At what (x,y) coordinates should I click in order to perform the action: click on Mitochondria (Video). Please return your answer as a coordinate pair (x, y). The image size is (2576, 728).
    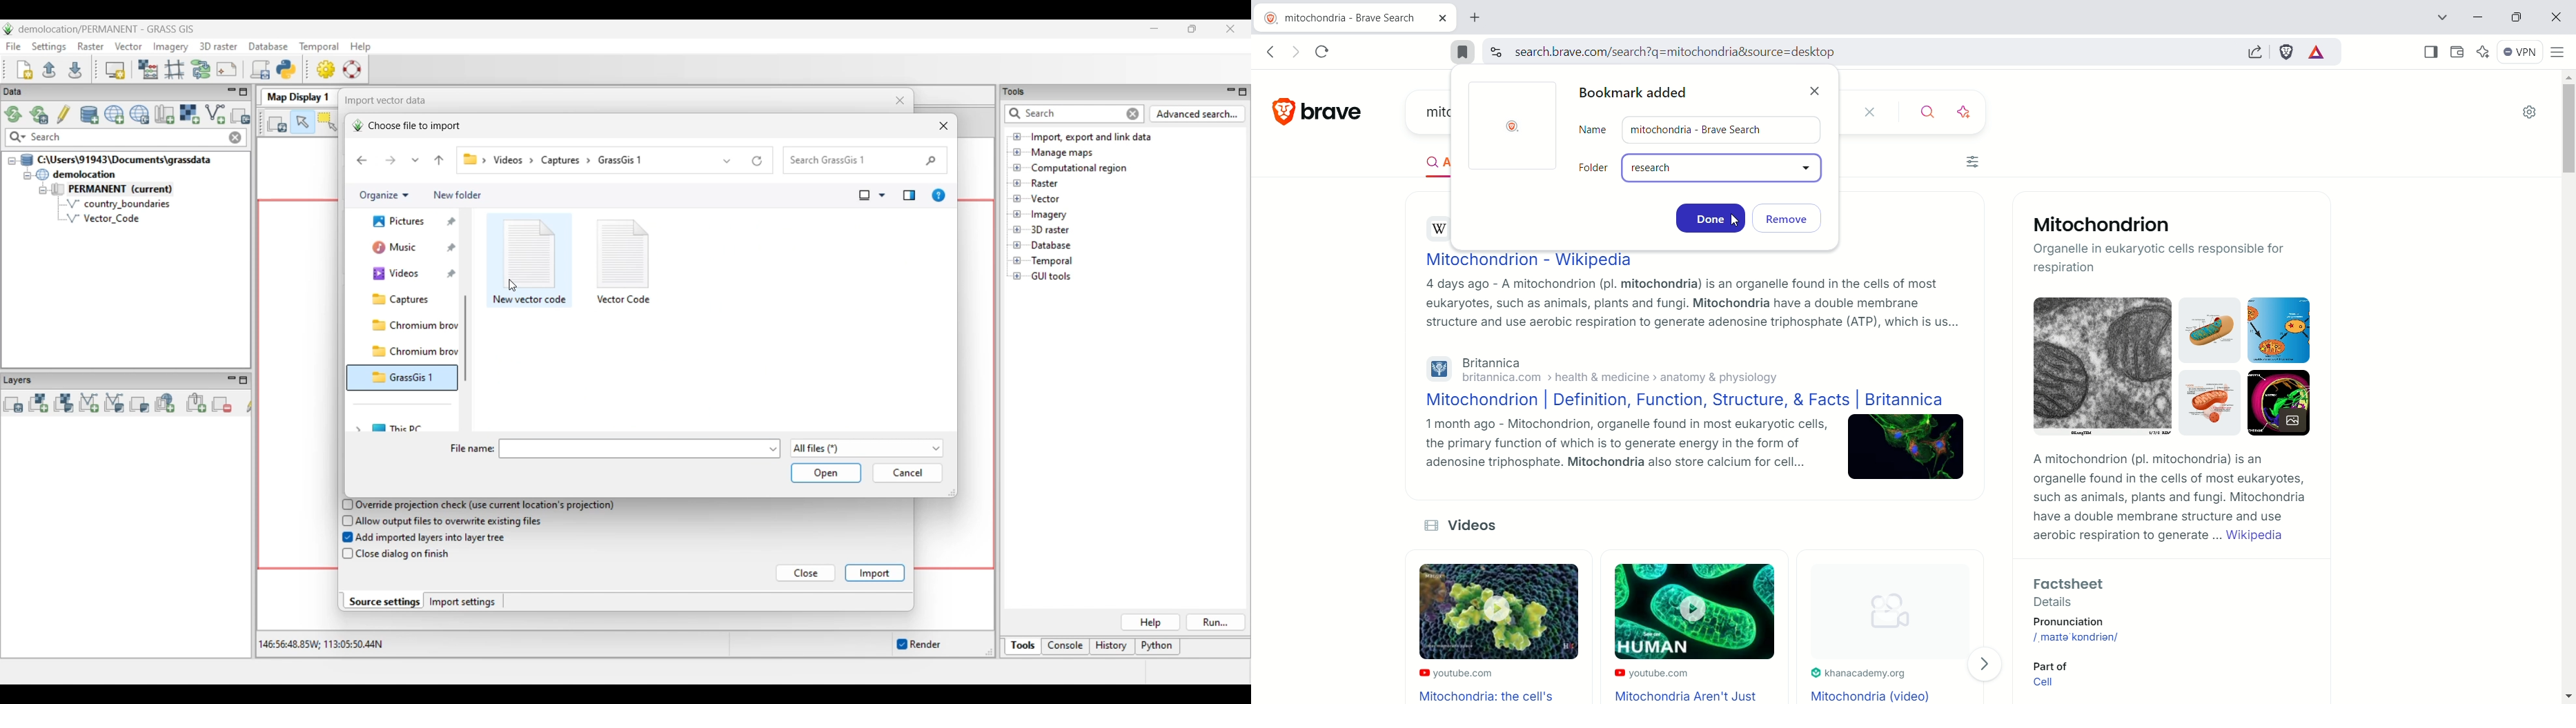
    Looking at the image, I should click on (1874, 695).